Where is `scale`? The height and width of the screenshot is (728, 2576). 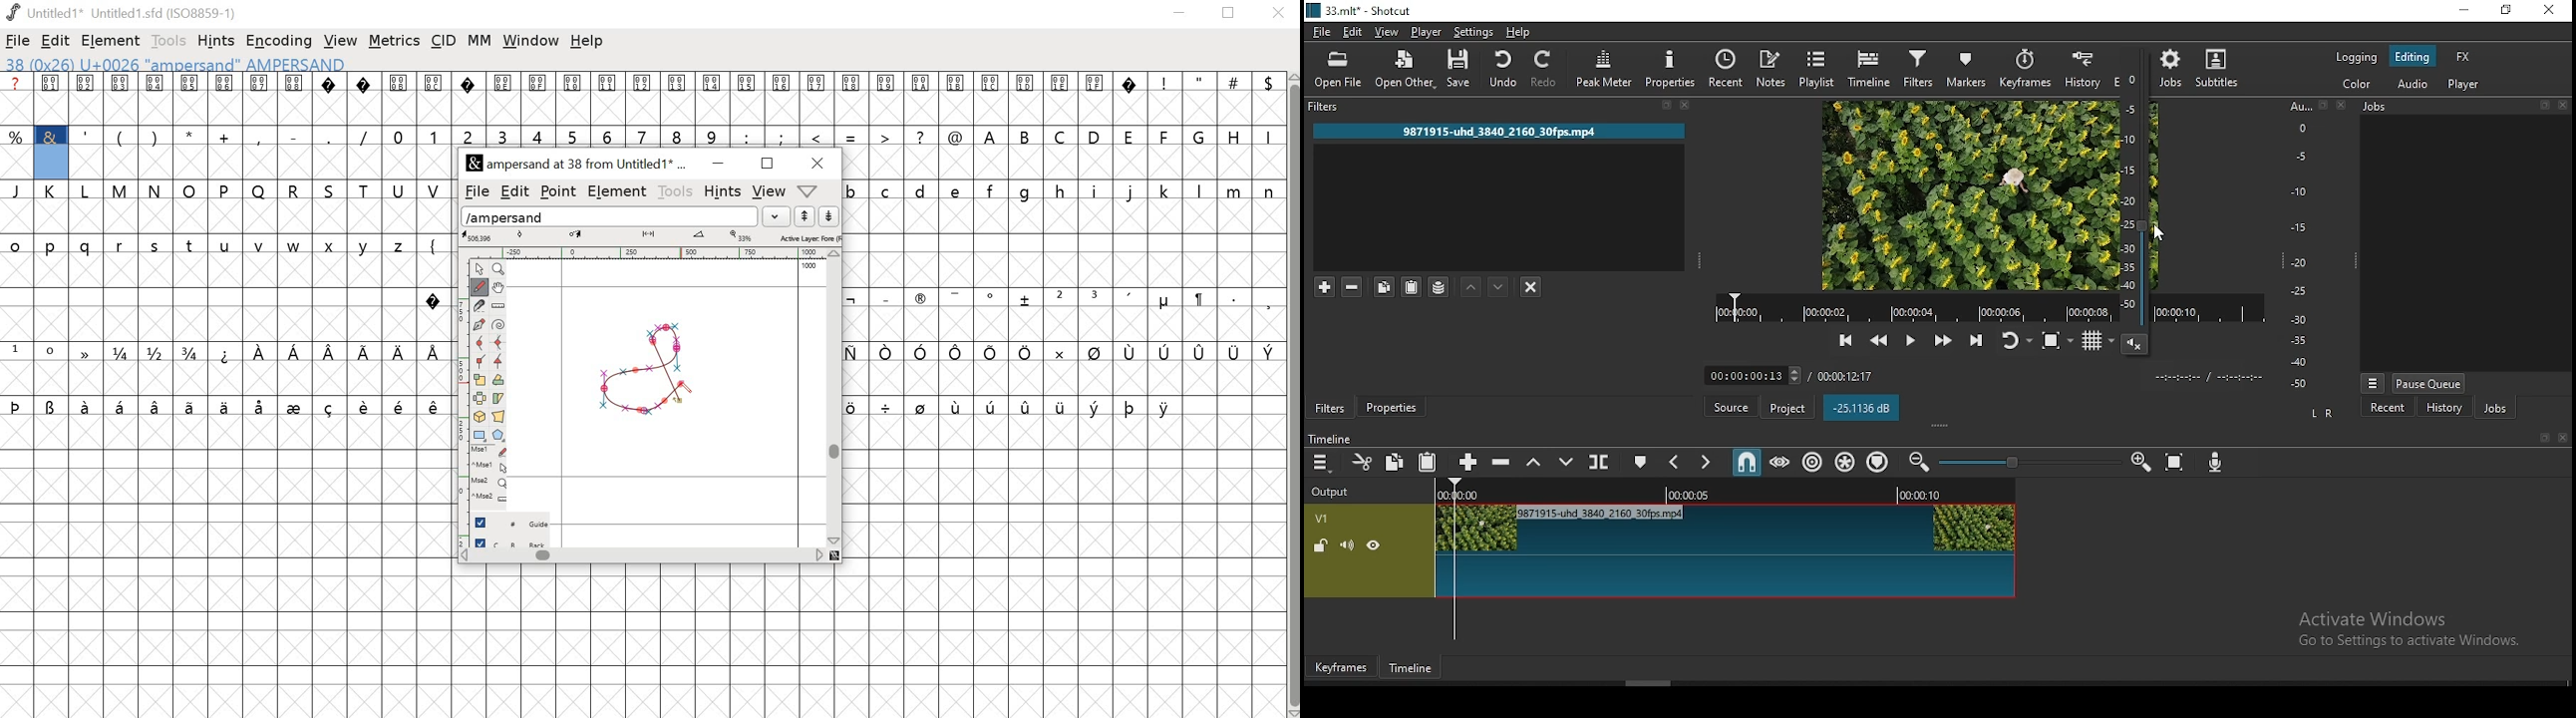
scale is located at coordinates (2300, 246).